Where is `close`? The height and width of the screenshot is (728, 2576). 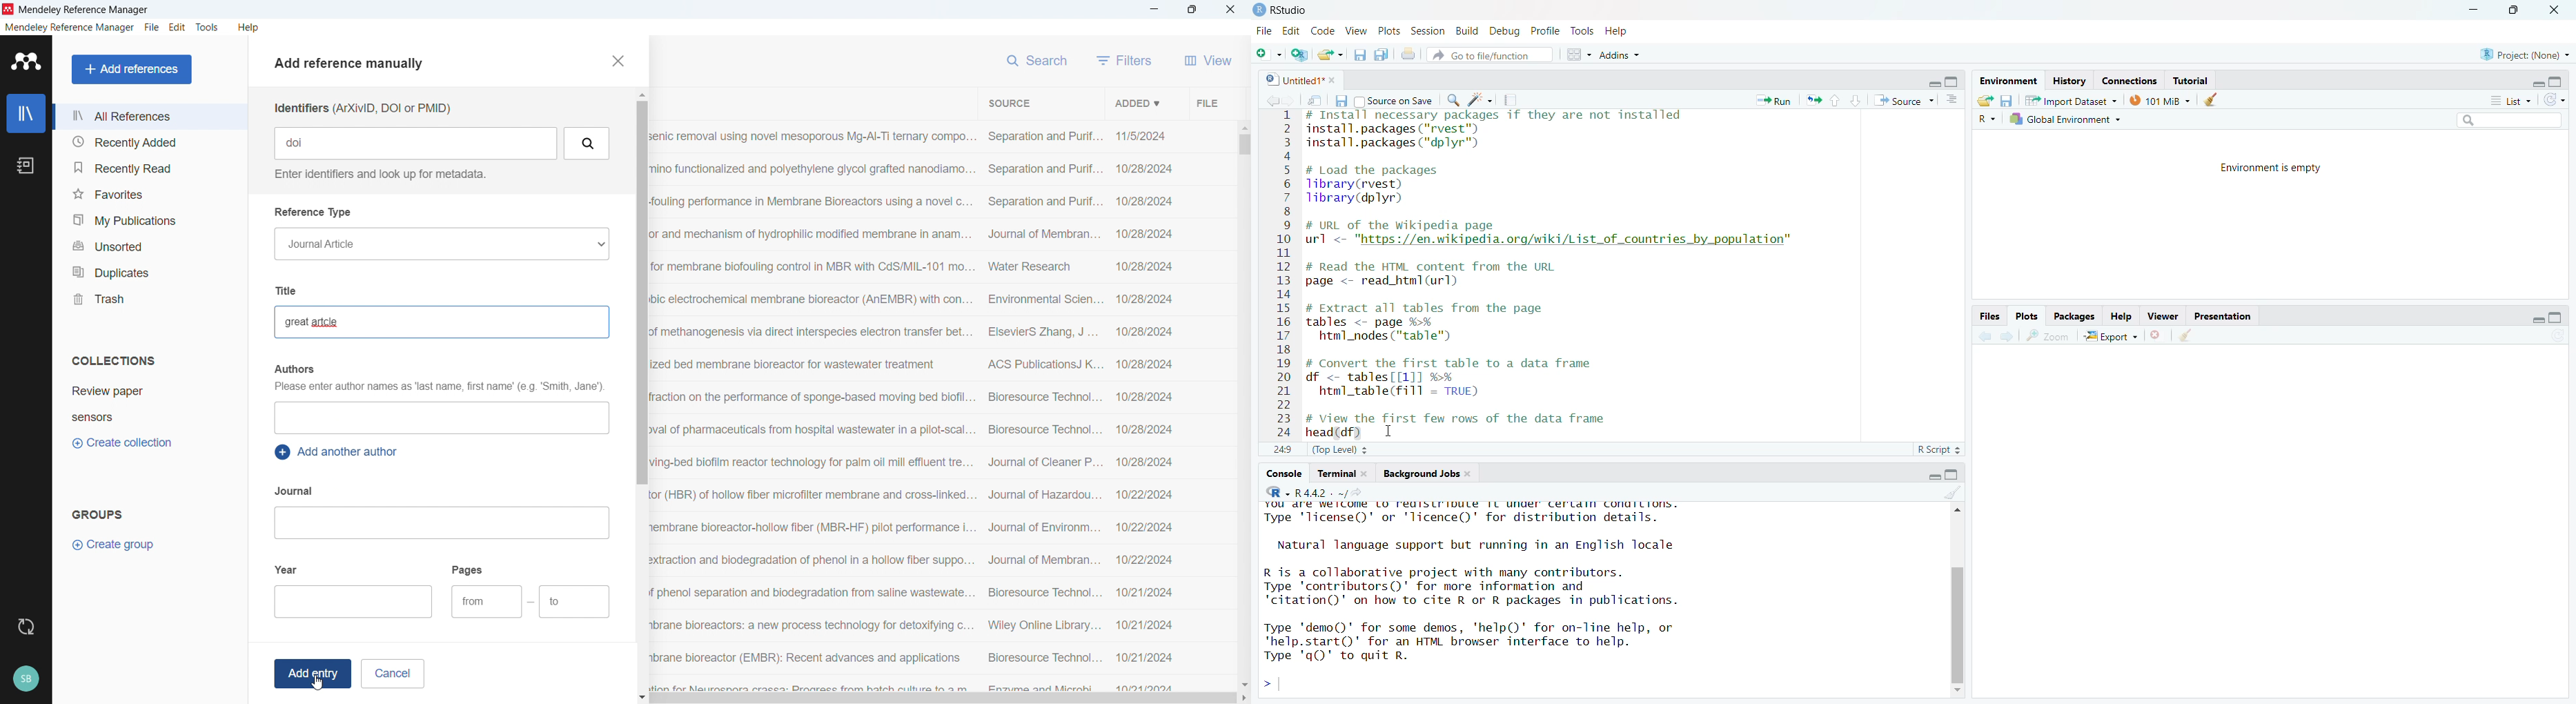
close is located at coordinates (2156, 335).